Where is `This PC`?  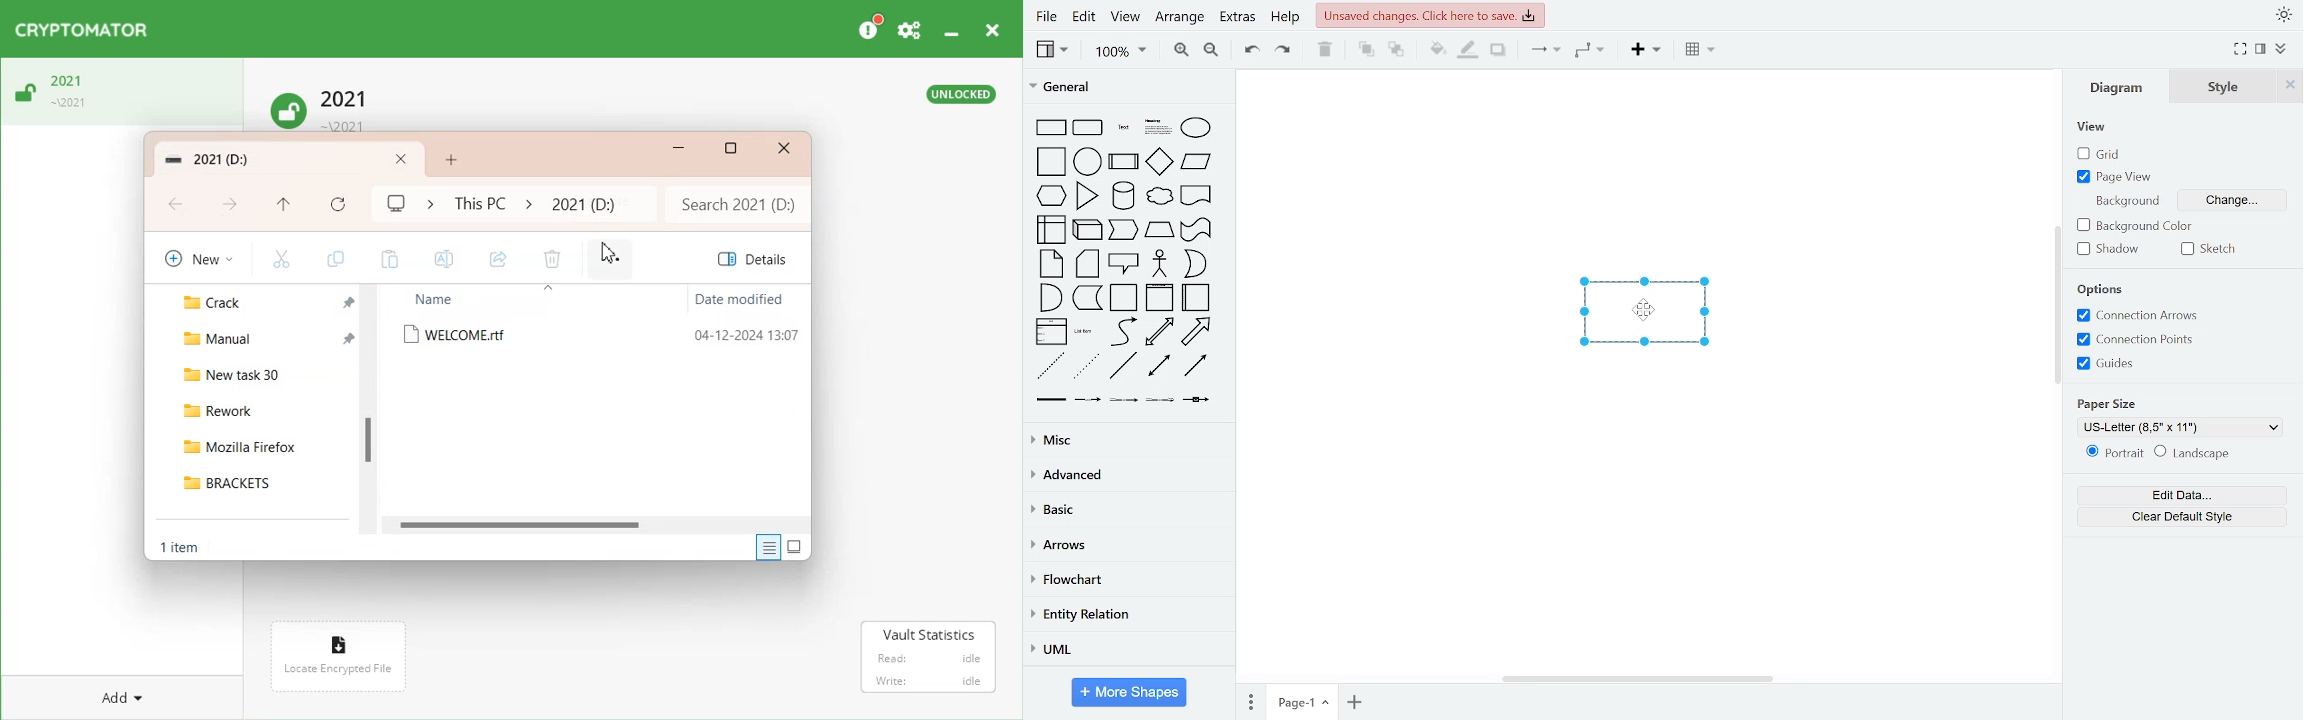 This PC is located at coordinates (480, 202).